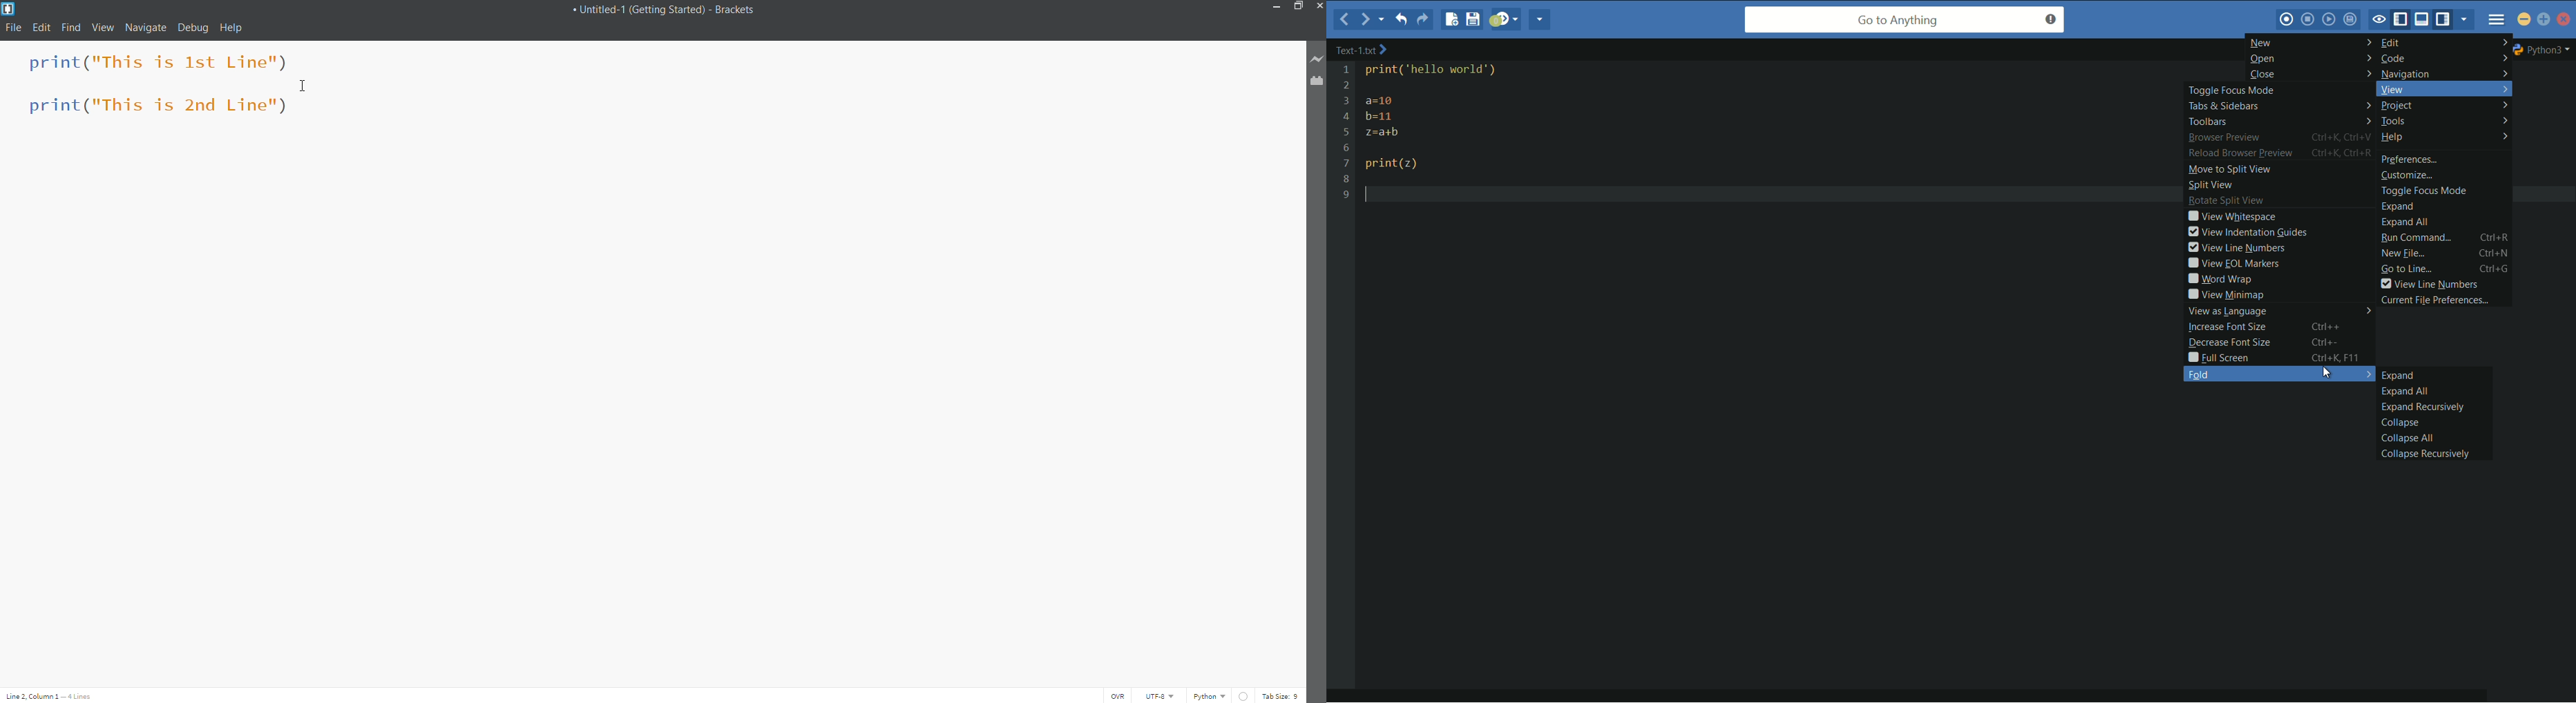 This screenshot has height=728, width=2576. Describe the element at coordinates (2496, 19) in the screenshot. I see `menu` at that location.